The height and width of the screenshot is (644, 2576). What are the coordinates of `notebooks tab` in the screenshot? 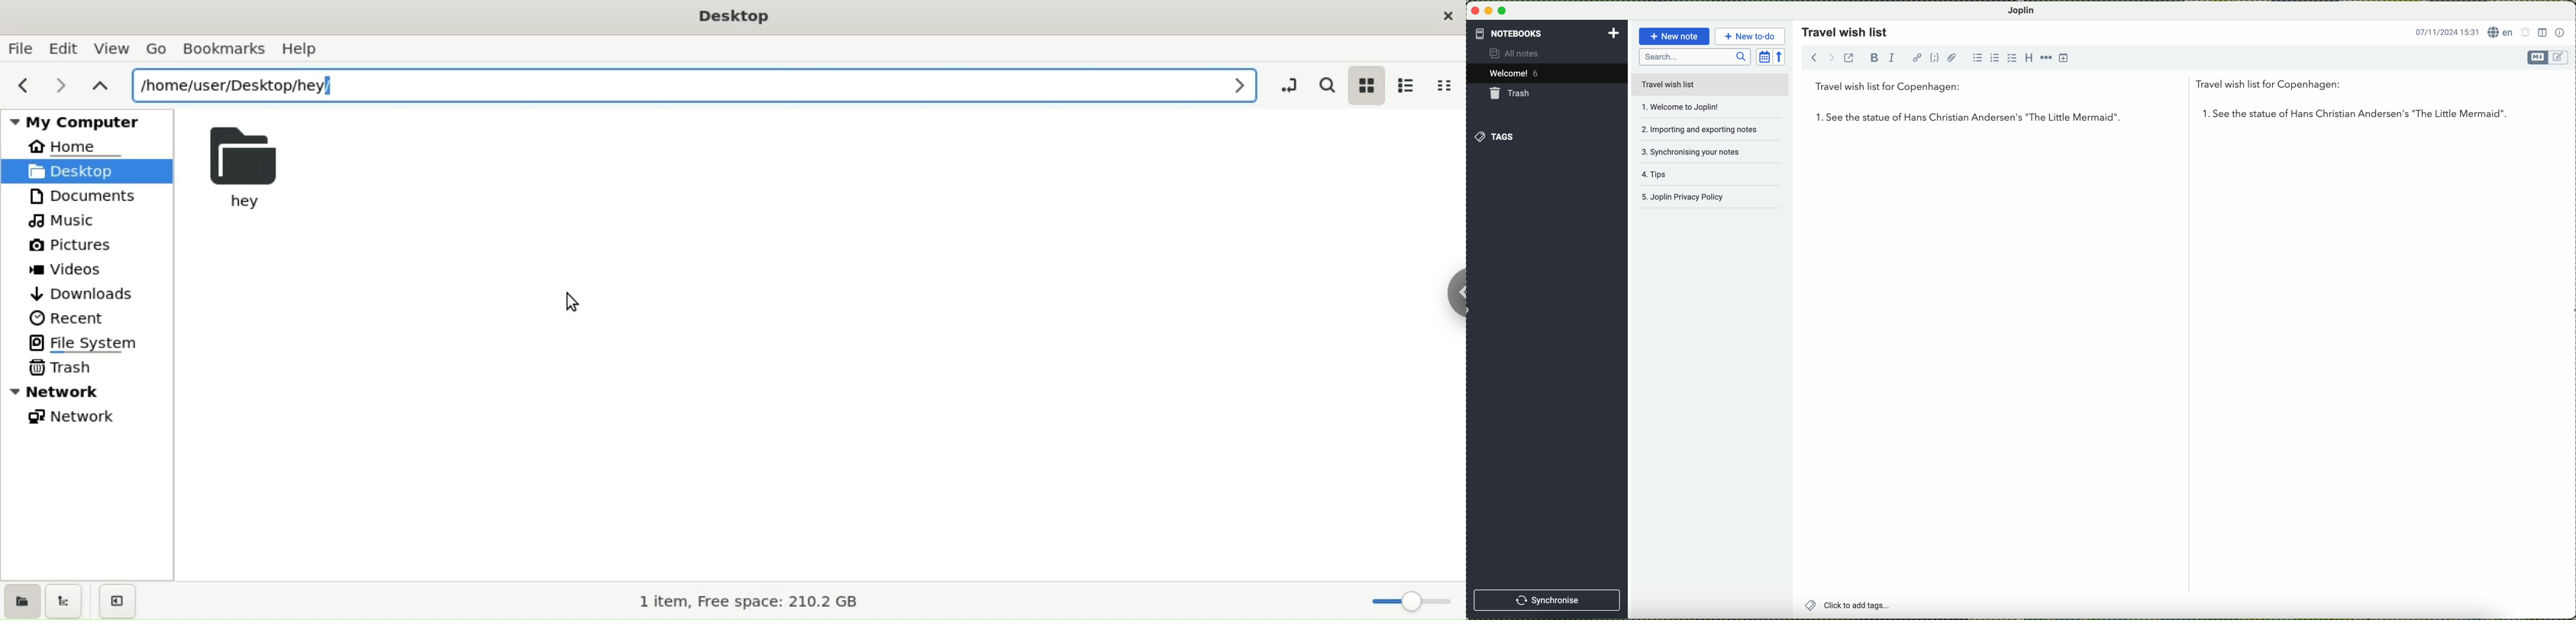 It's located at (1548, 34).